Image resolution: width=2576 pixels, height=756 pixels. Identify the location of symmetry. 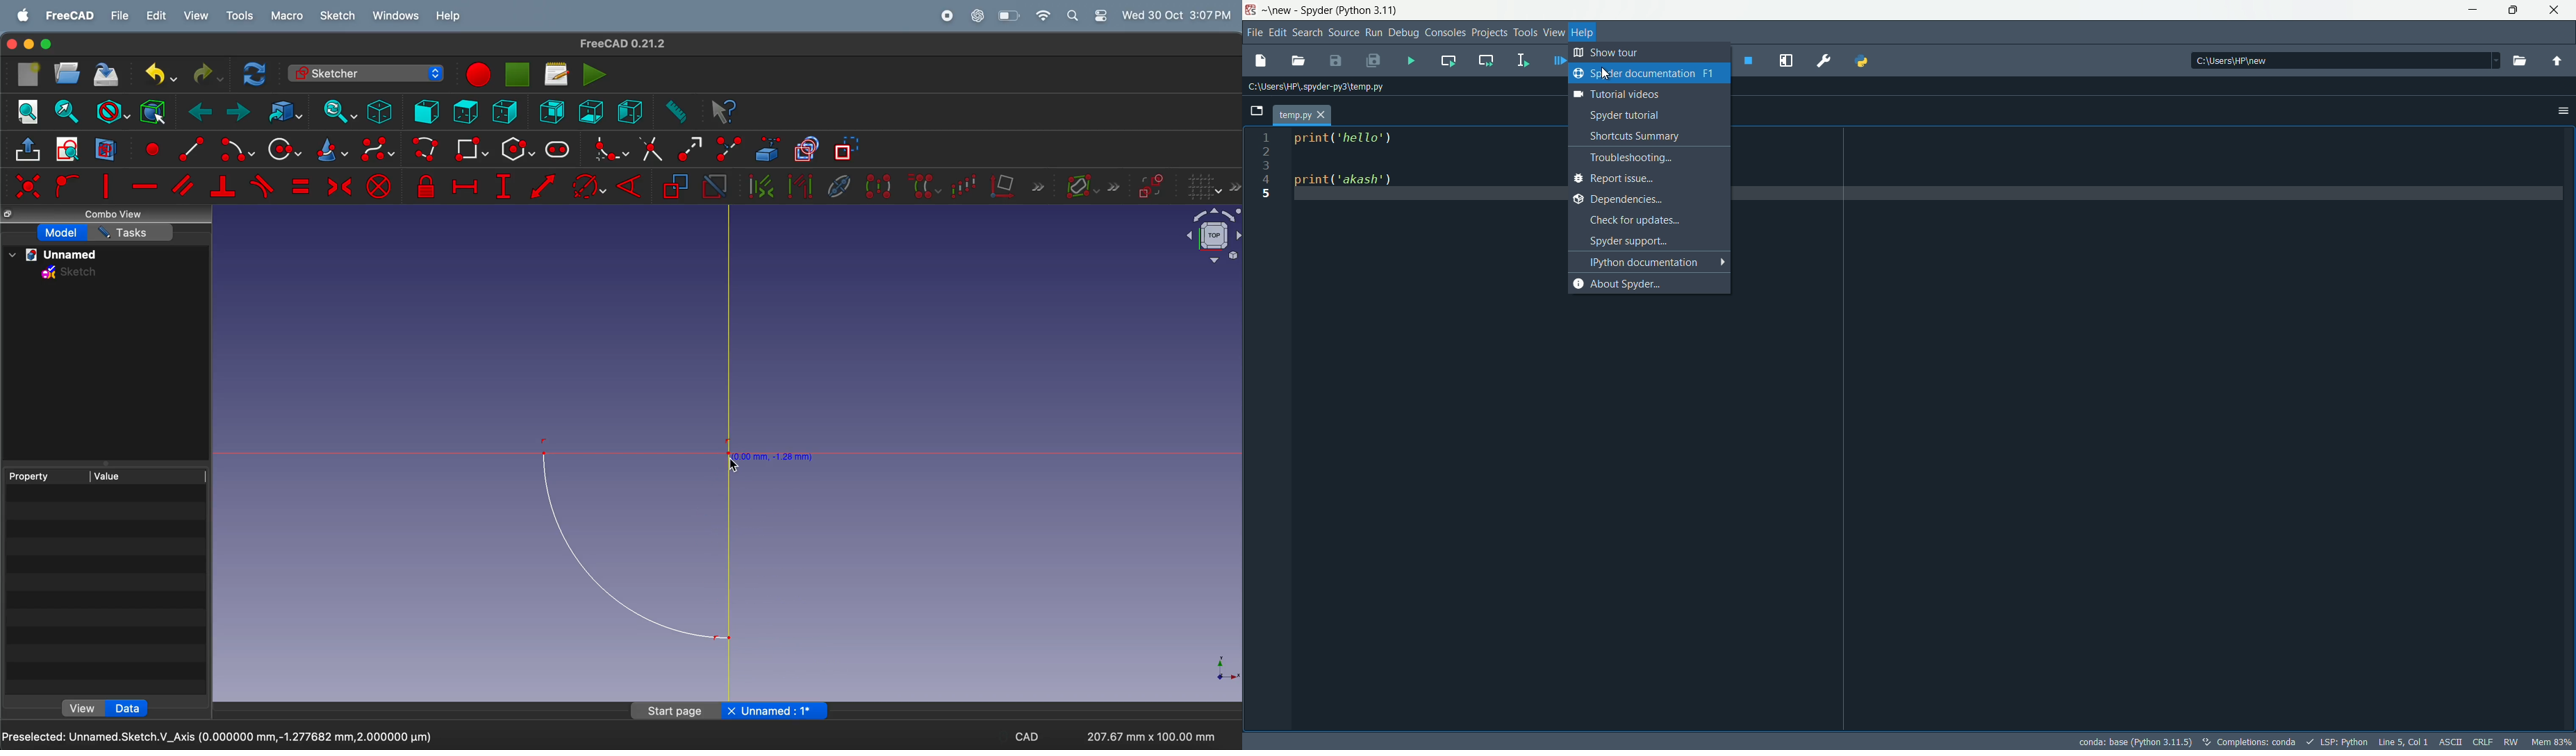
(878, 185).